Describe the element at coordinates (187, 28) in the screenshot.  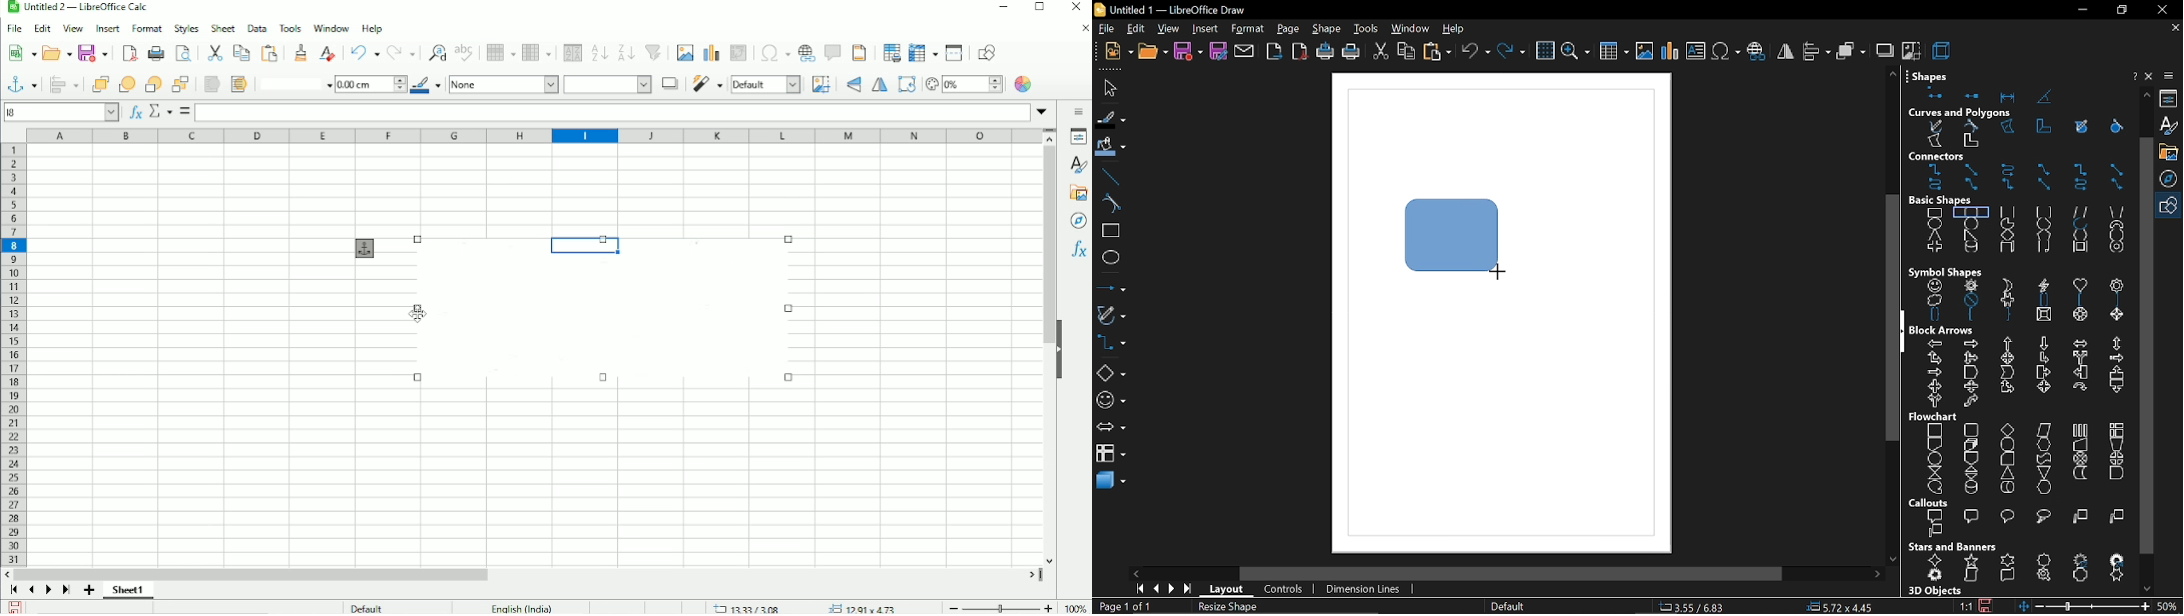
I see `Styles` at that location.